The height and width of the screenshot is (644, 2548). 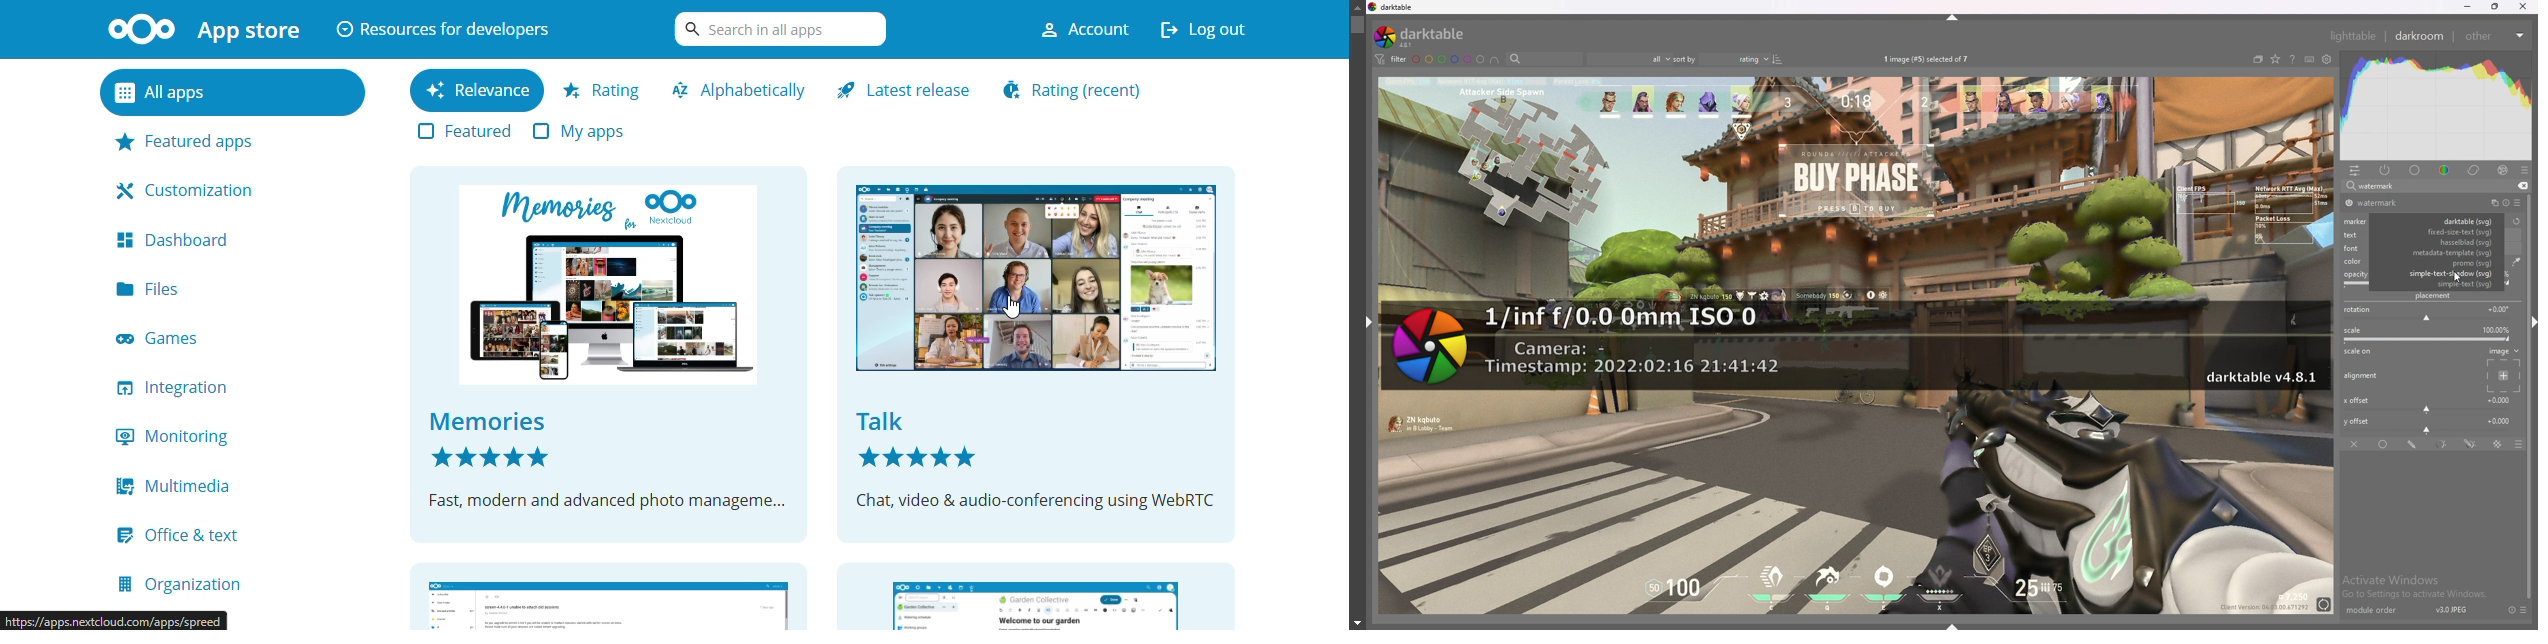 What do you see at coordinates (1494, 60) in the screenshot?
I see `include color label` at bounding box center [1494, 60].